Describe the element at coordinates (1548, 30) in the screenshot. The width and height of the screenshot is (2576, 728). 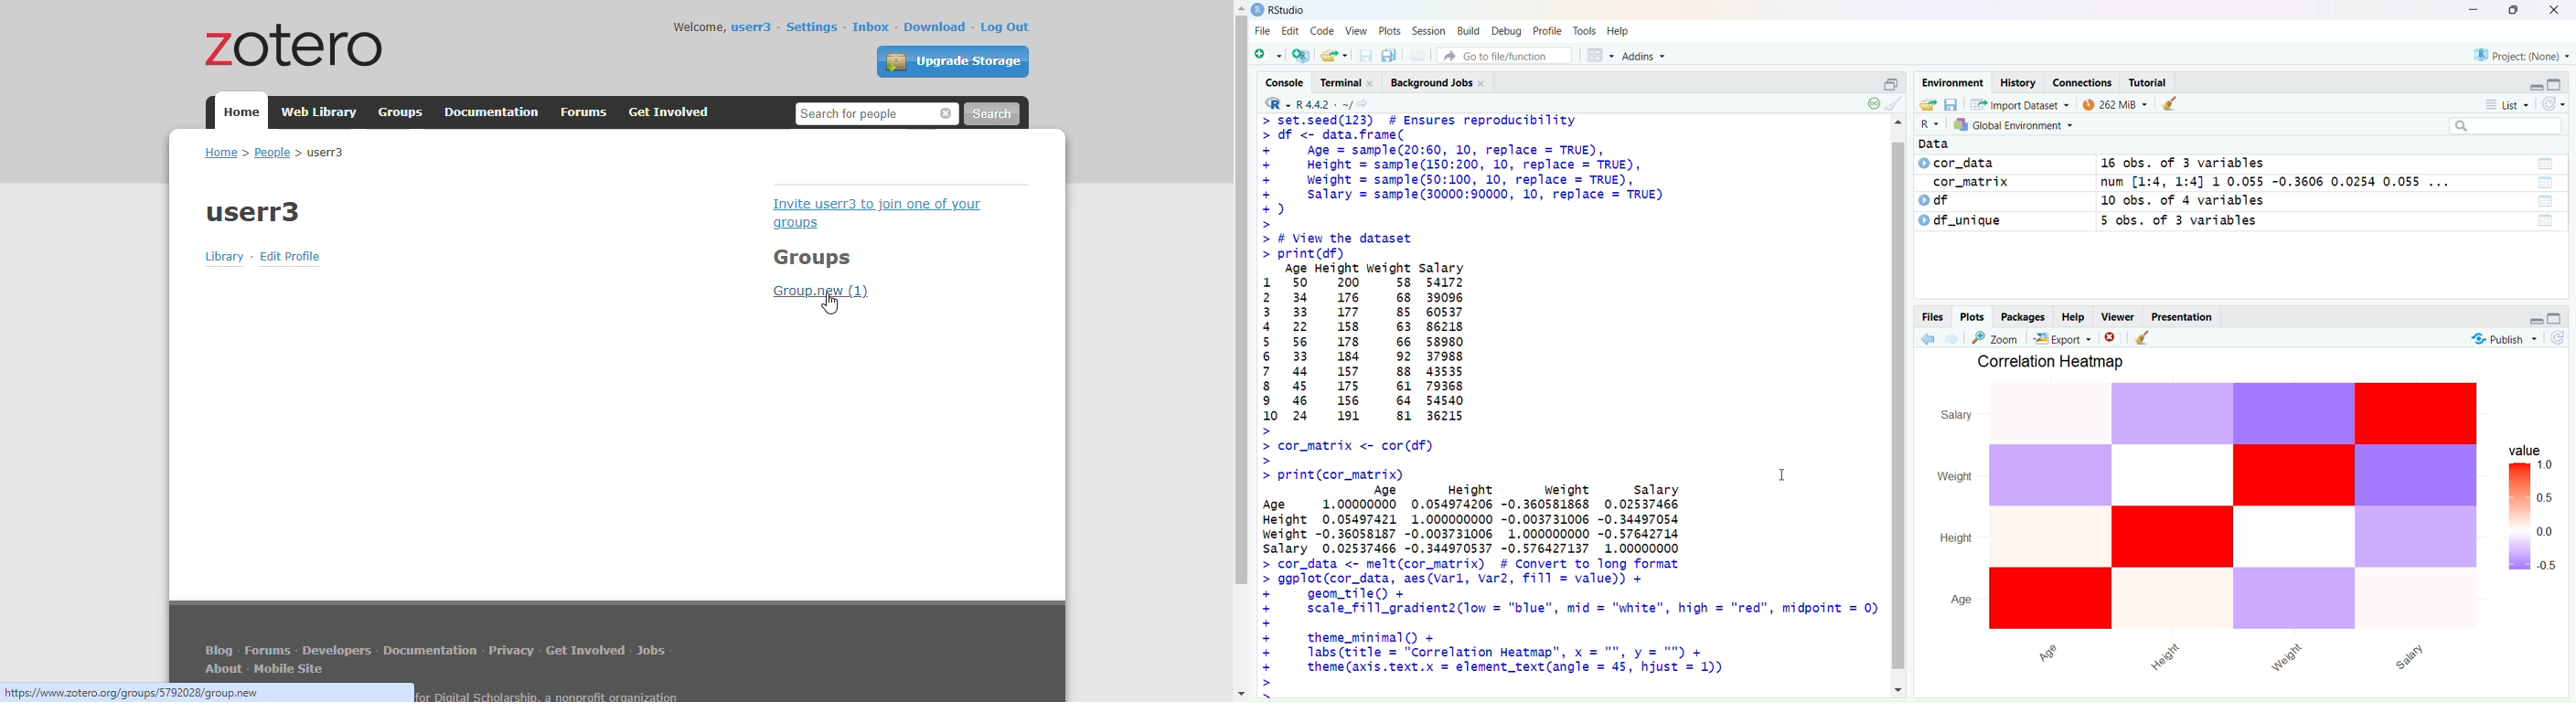
I see `Profile` at that location.